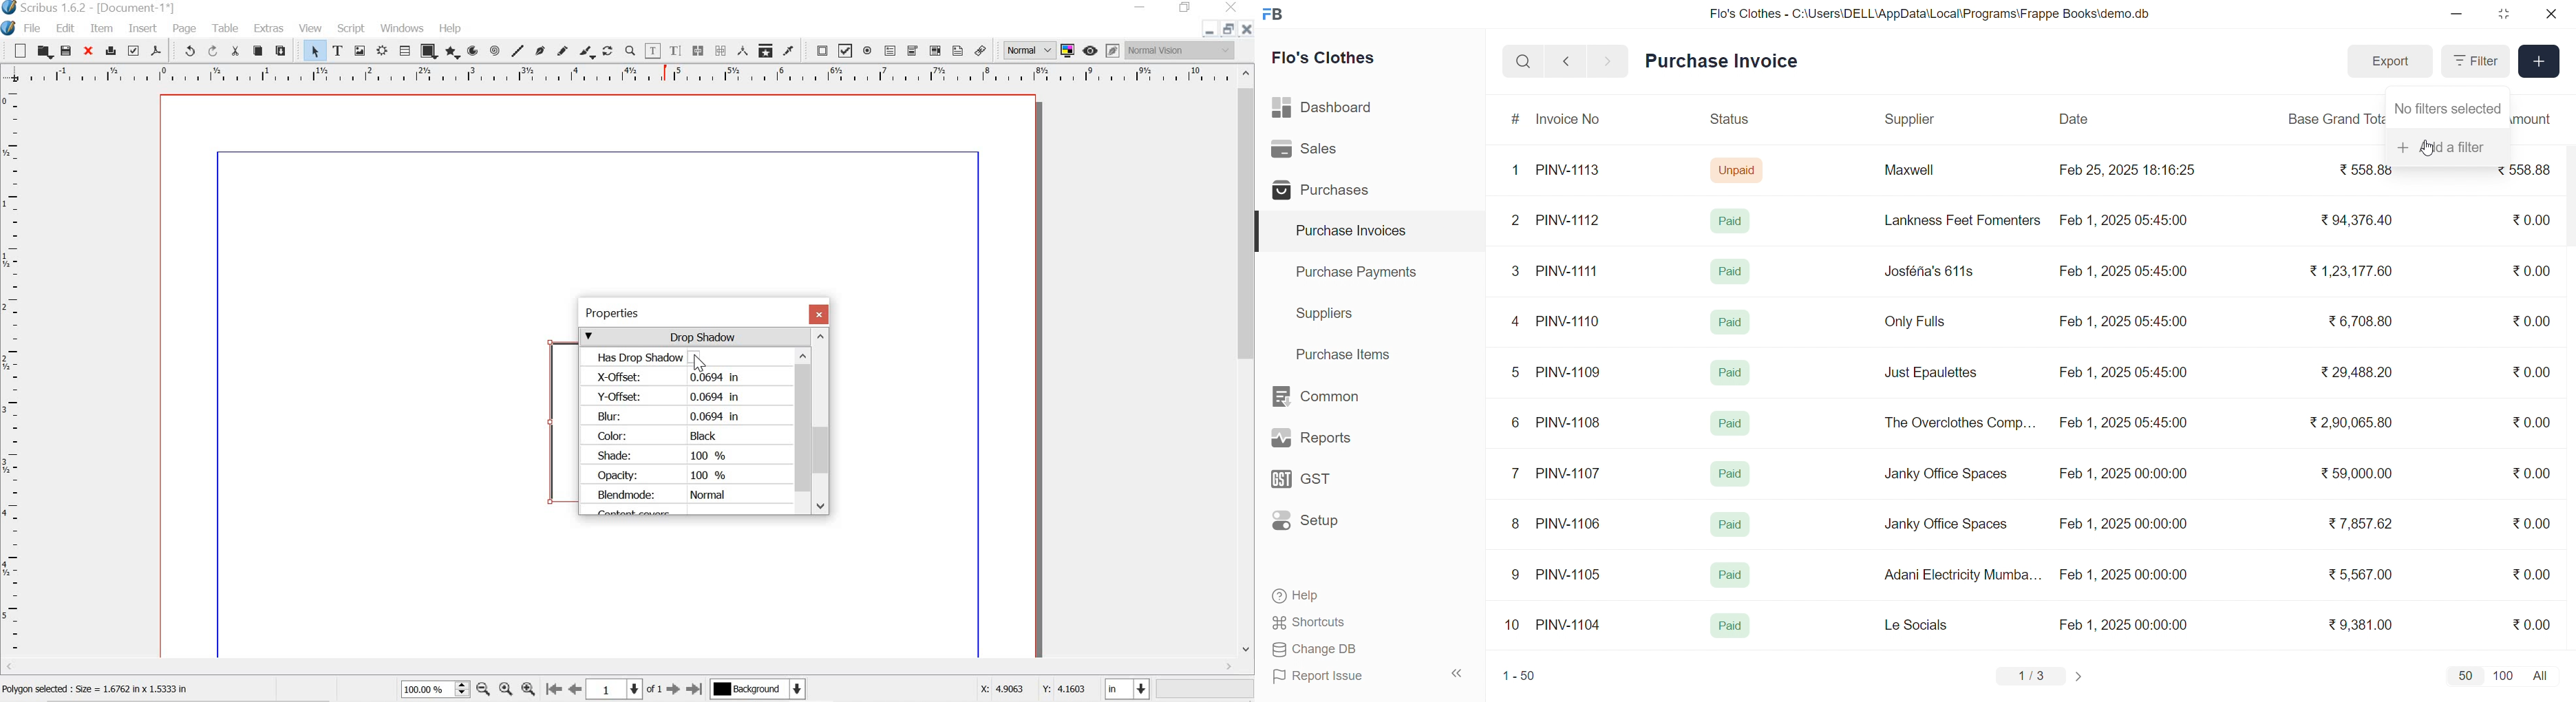  What do you see at coordinates (2129, 169) in the screenshot?
I see `Feb 25, 2025 18:16:25` at bounding box center [2129, 169].